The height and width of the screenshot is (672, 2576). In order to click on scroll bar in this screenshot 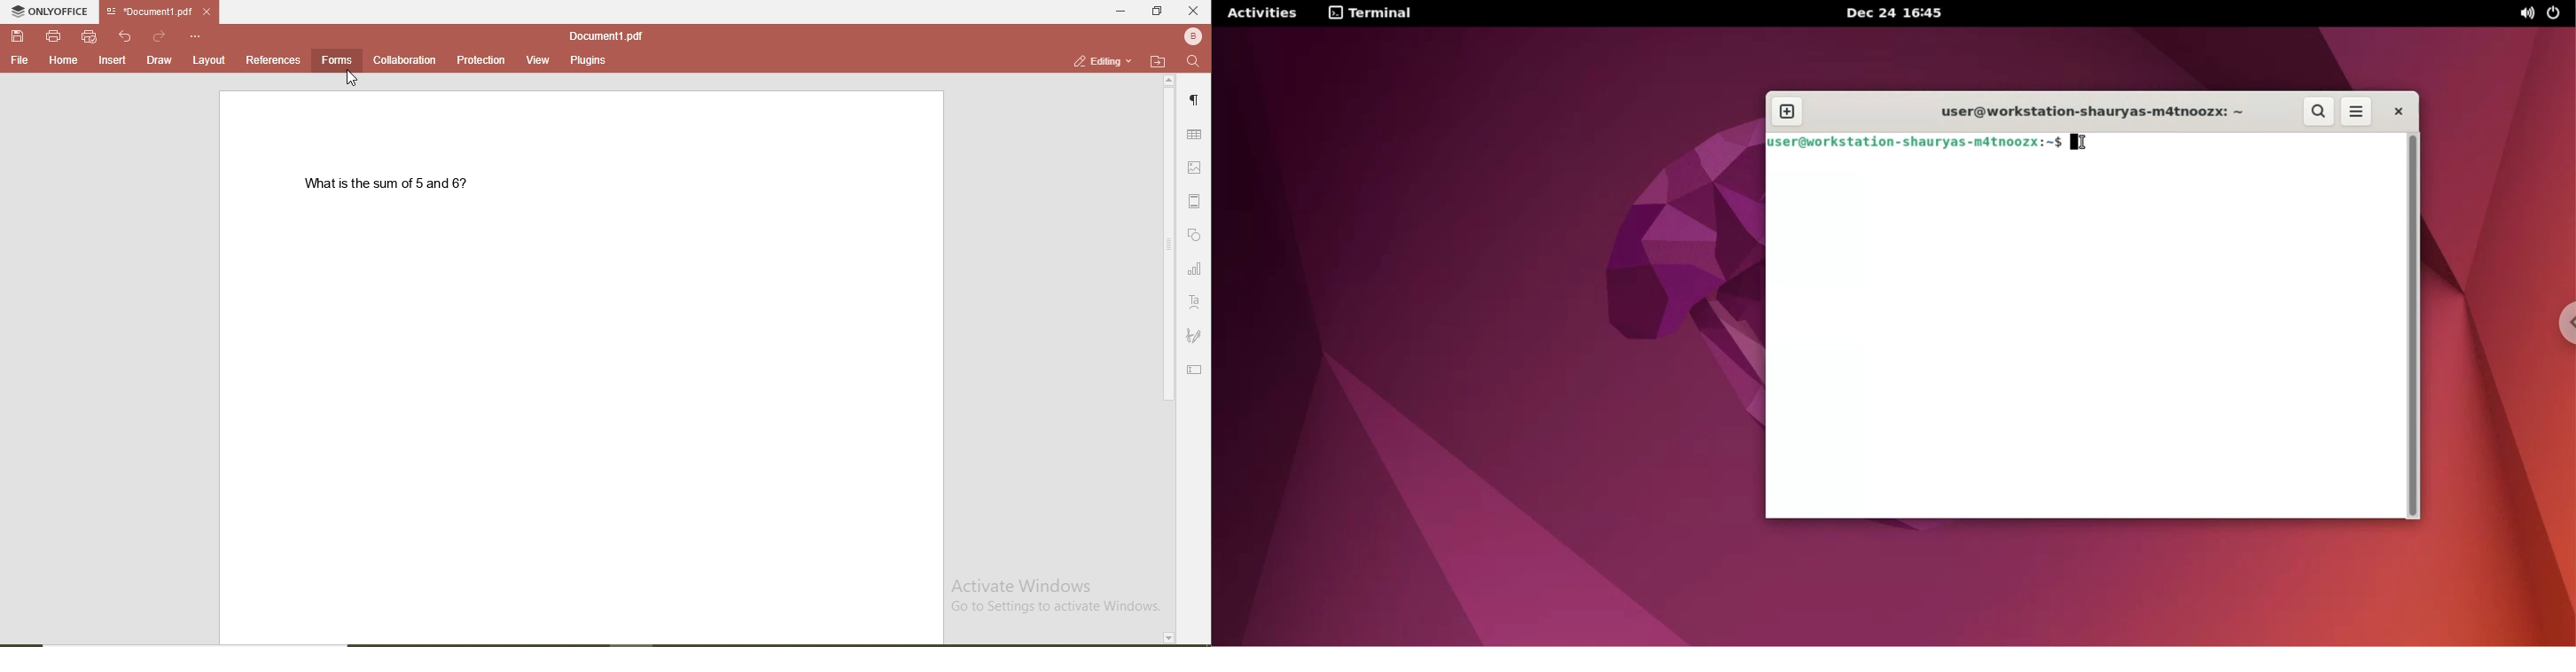, I will do `click(1168, 249)`.